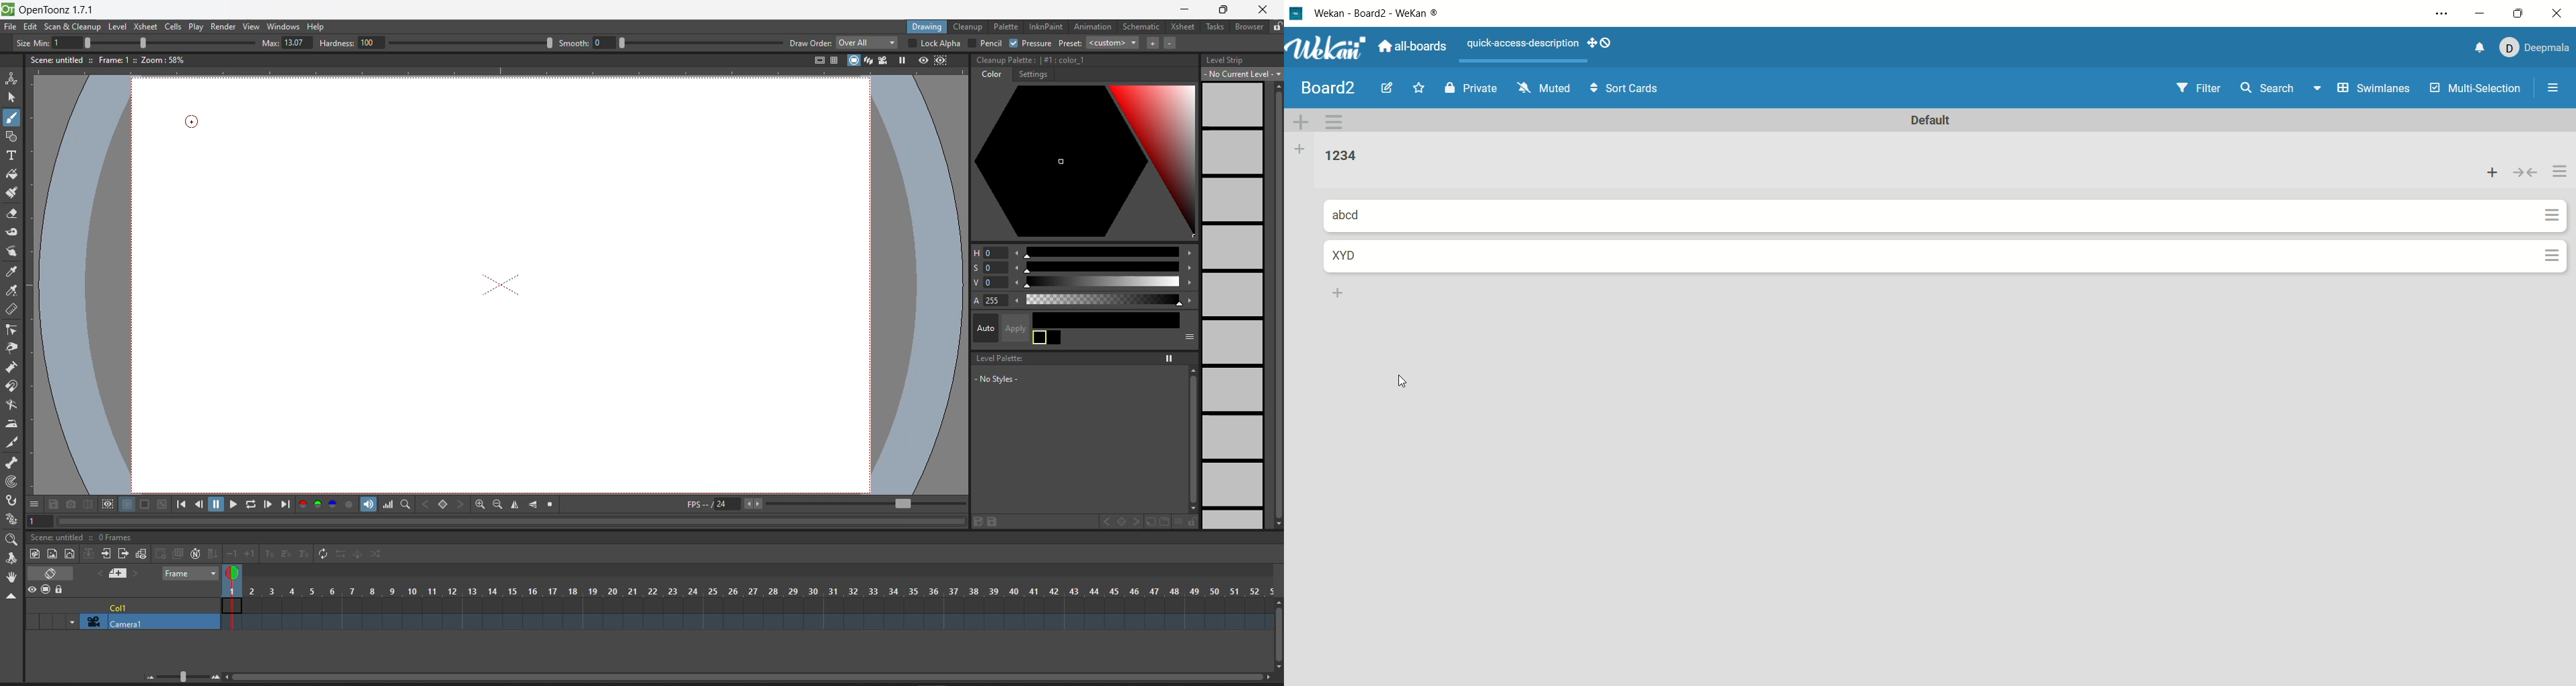 The image size is (2576, 700). I want to click on previous key, so click(425, 503).